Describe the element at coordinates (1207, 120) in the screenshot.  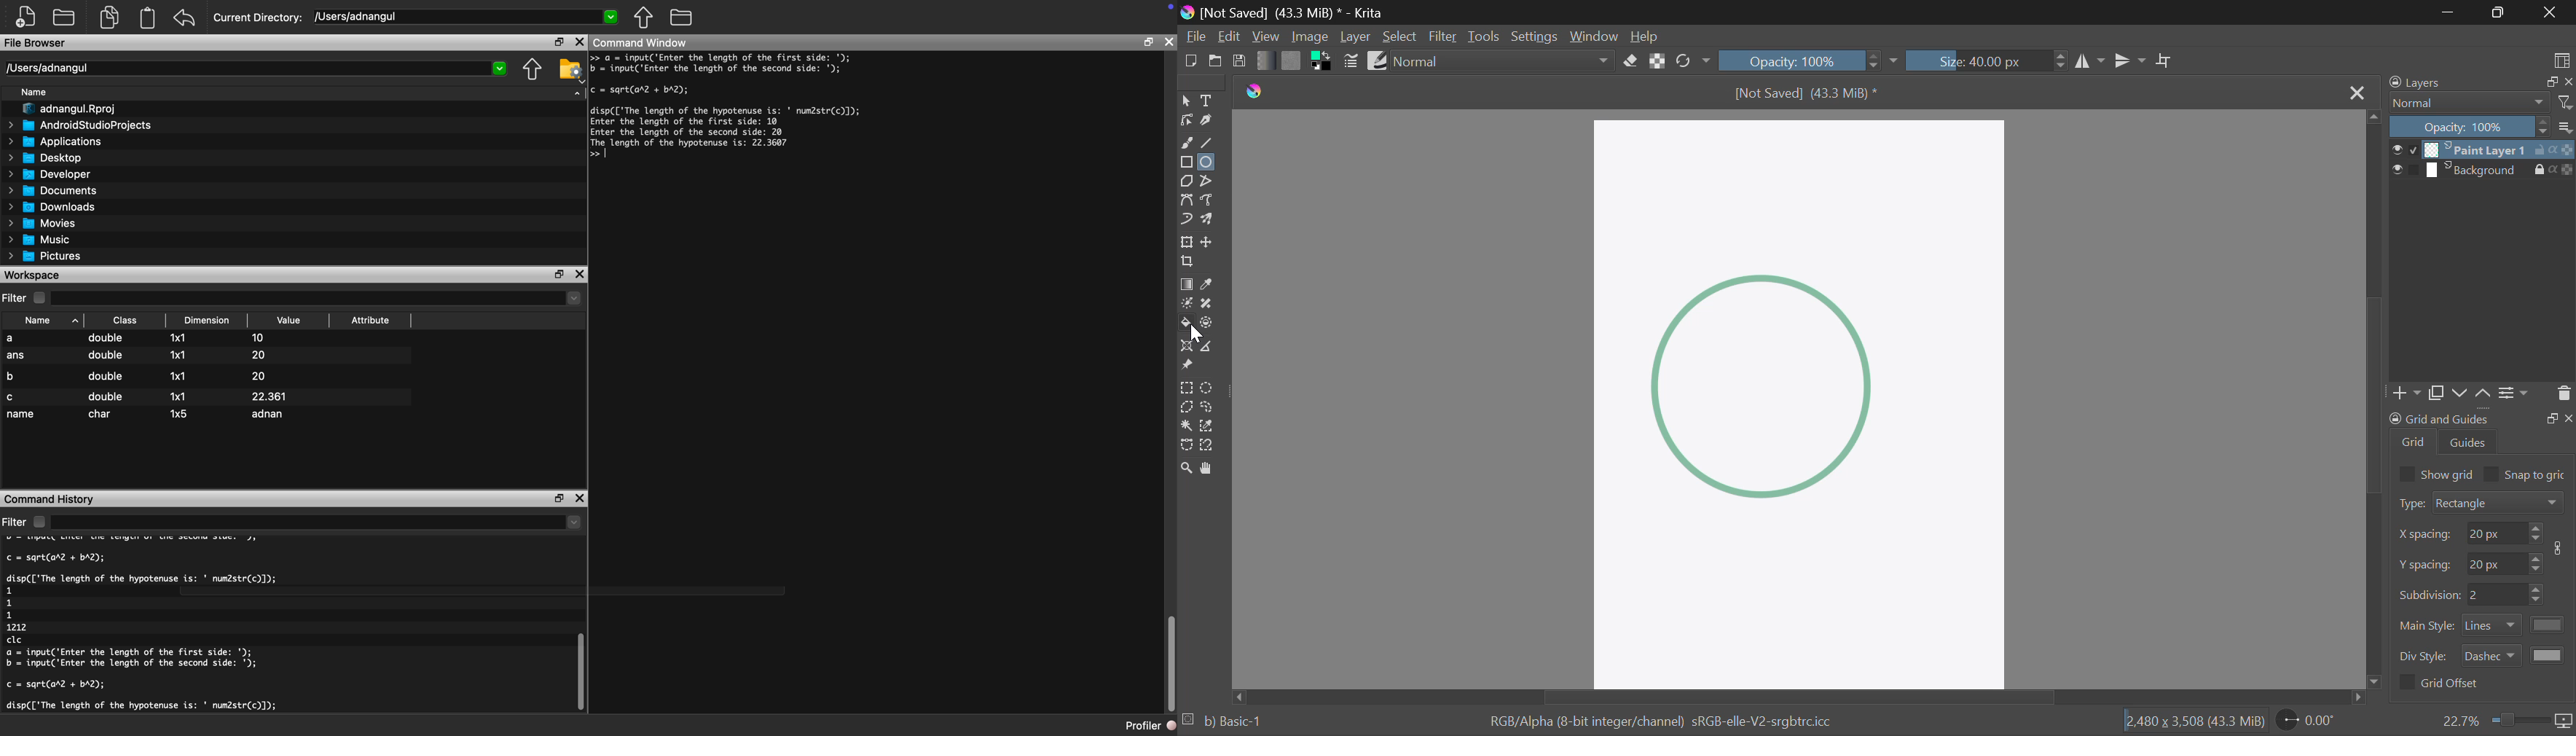
I see `Calligraphic Tool` at that location.